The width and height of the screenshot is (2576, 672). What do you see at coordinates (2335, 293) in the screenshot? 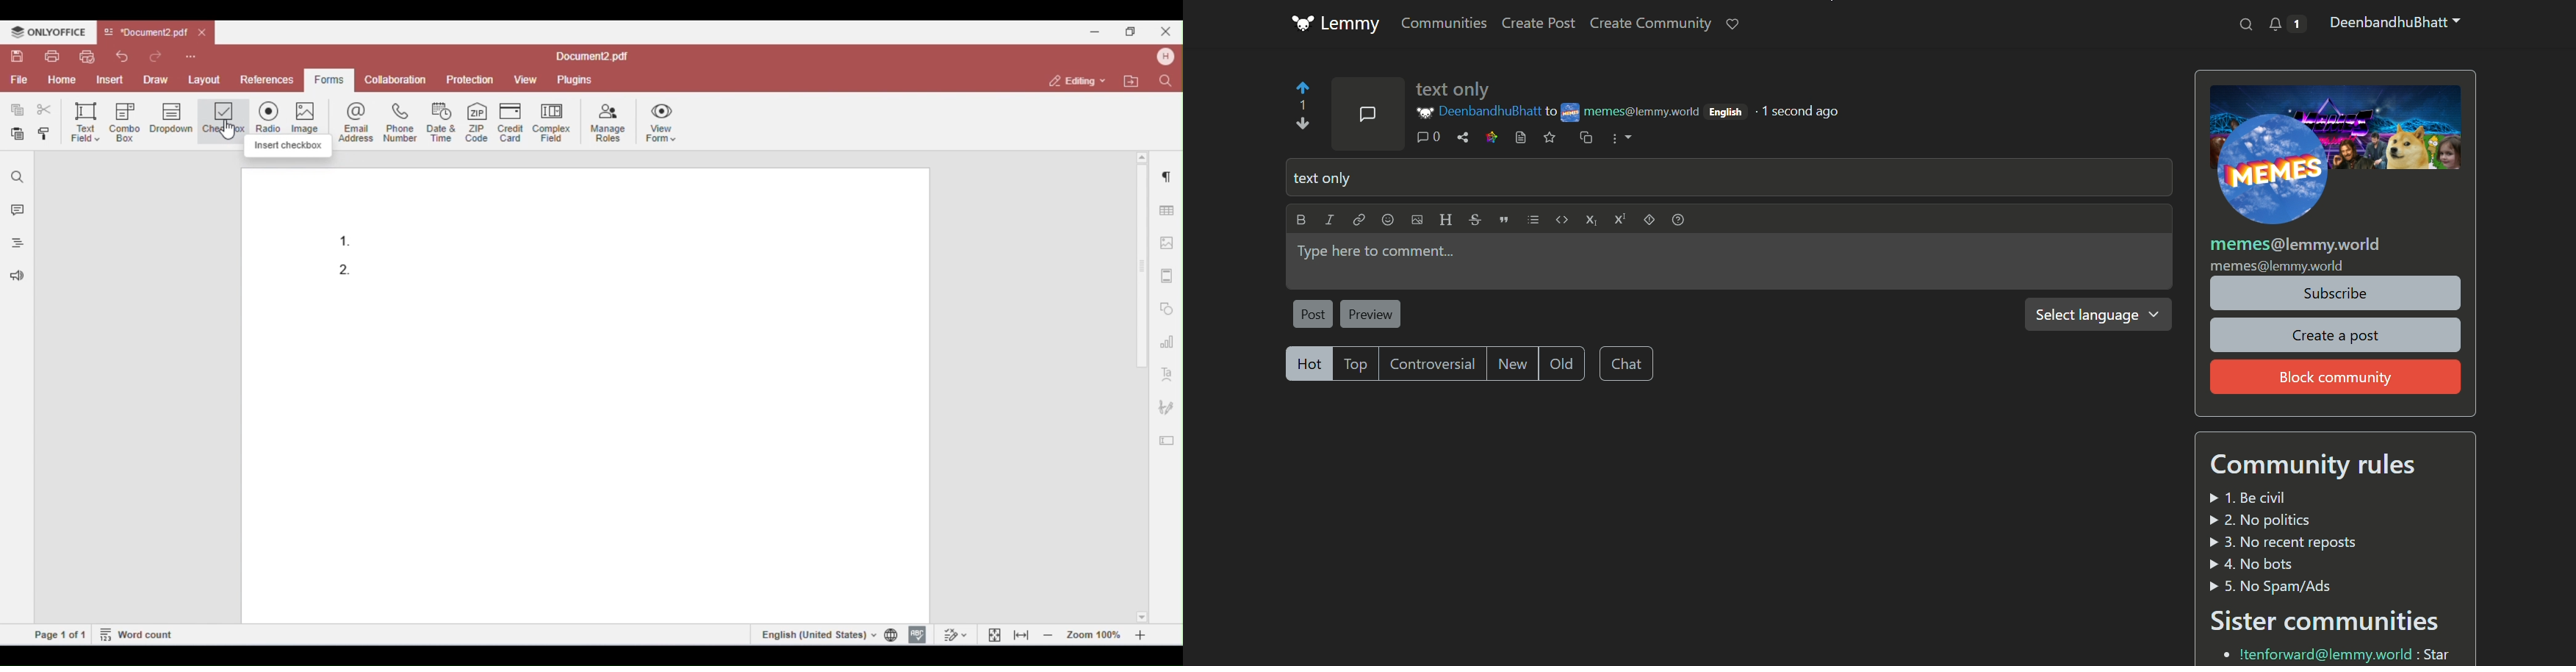
I see `subscribe` at bounding box center [2335, 293].